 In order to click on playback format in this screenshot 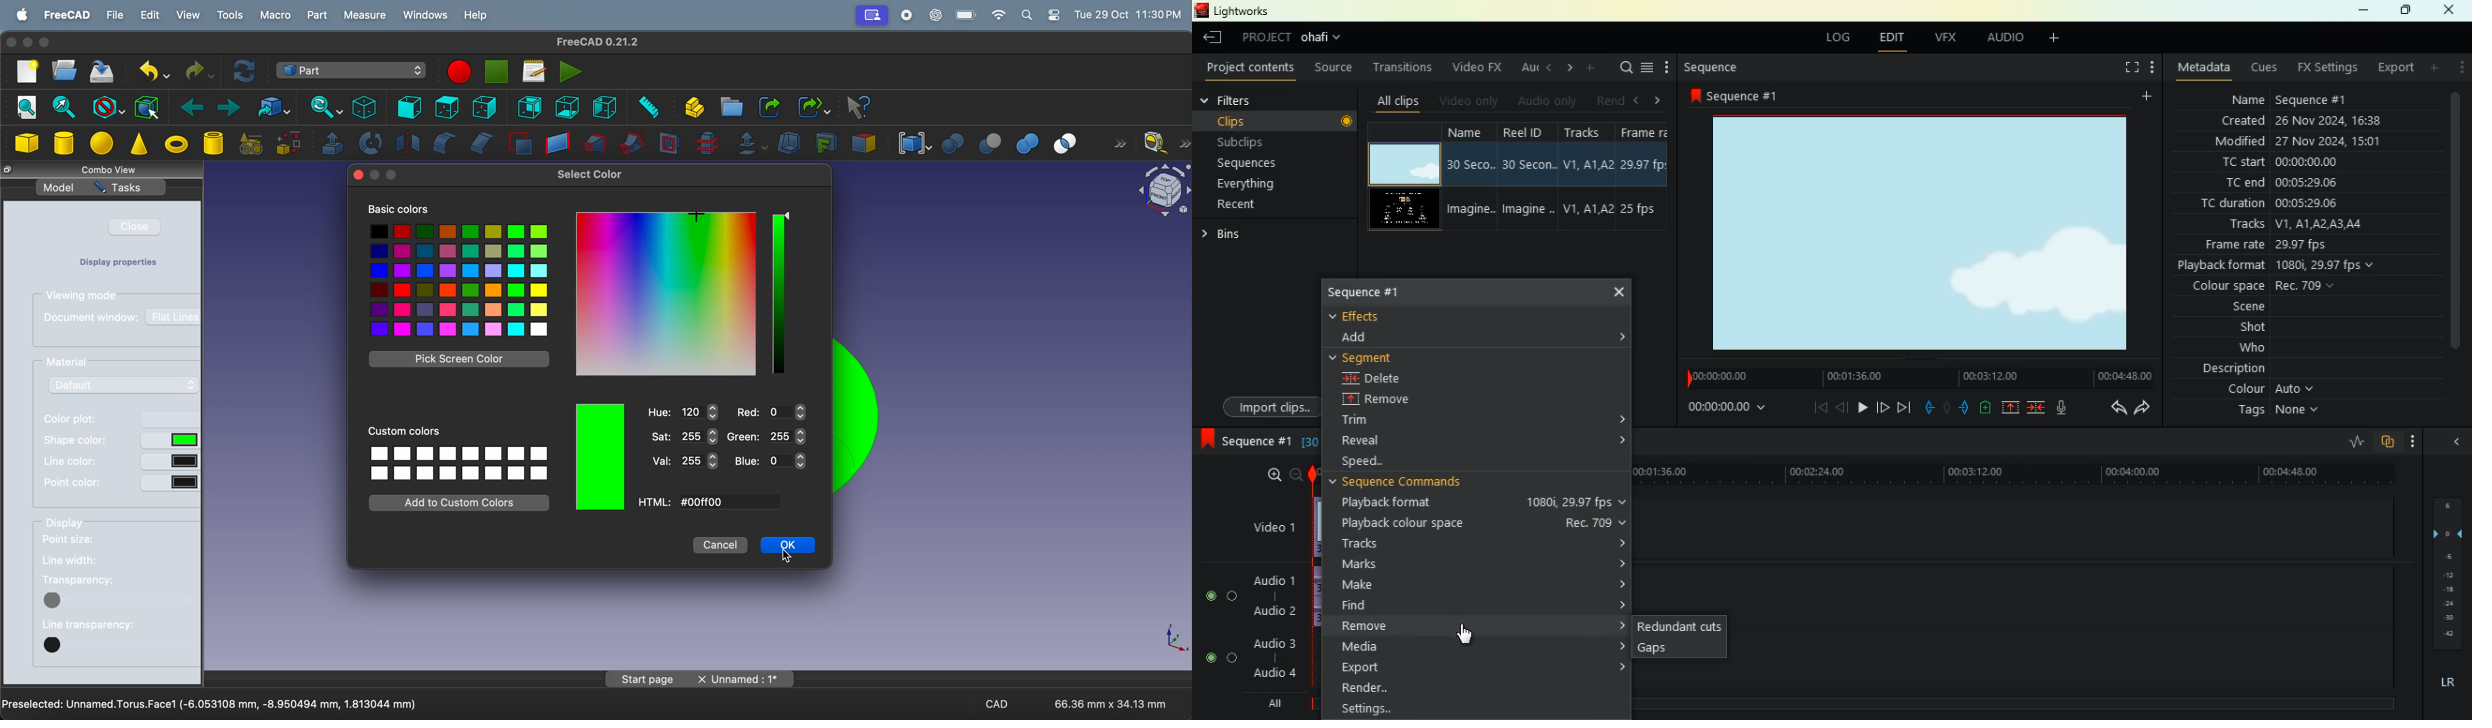, I will do `click(1481, 505)`.